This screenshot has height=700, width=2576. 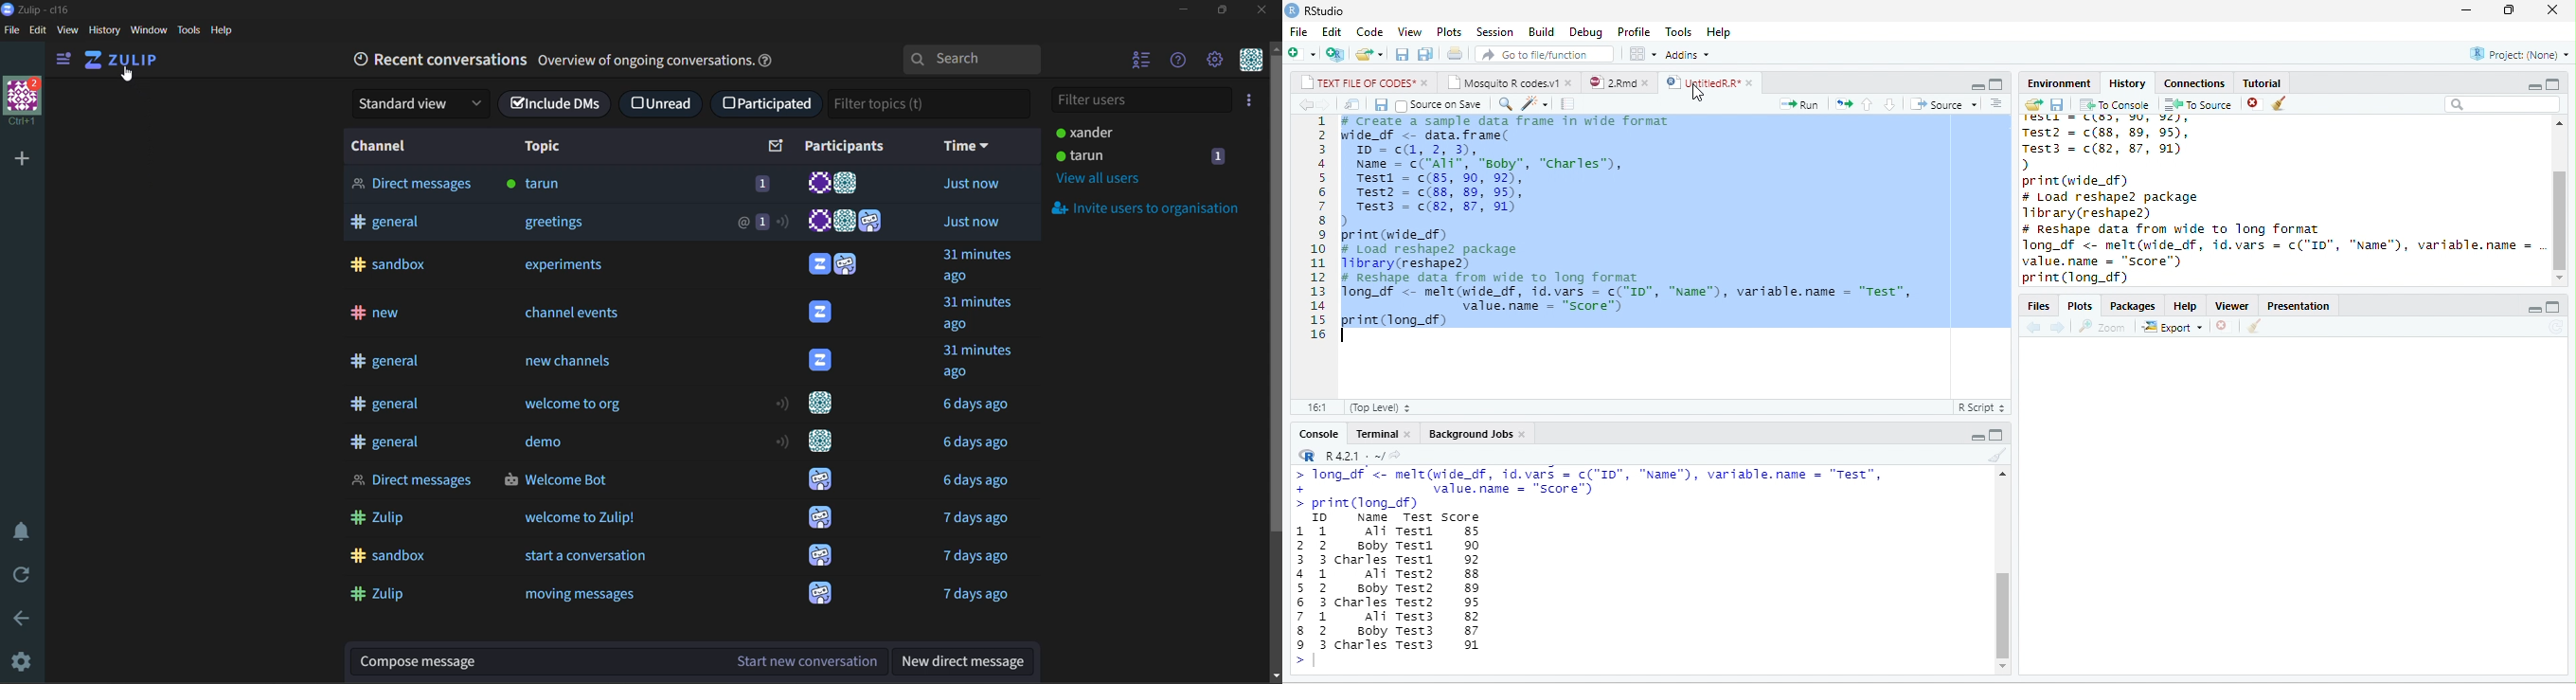 I want to click on print, so click(x=1456, y=54).